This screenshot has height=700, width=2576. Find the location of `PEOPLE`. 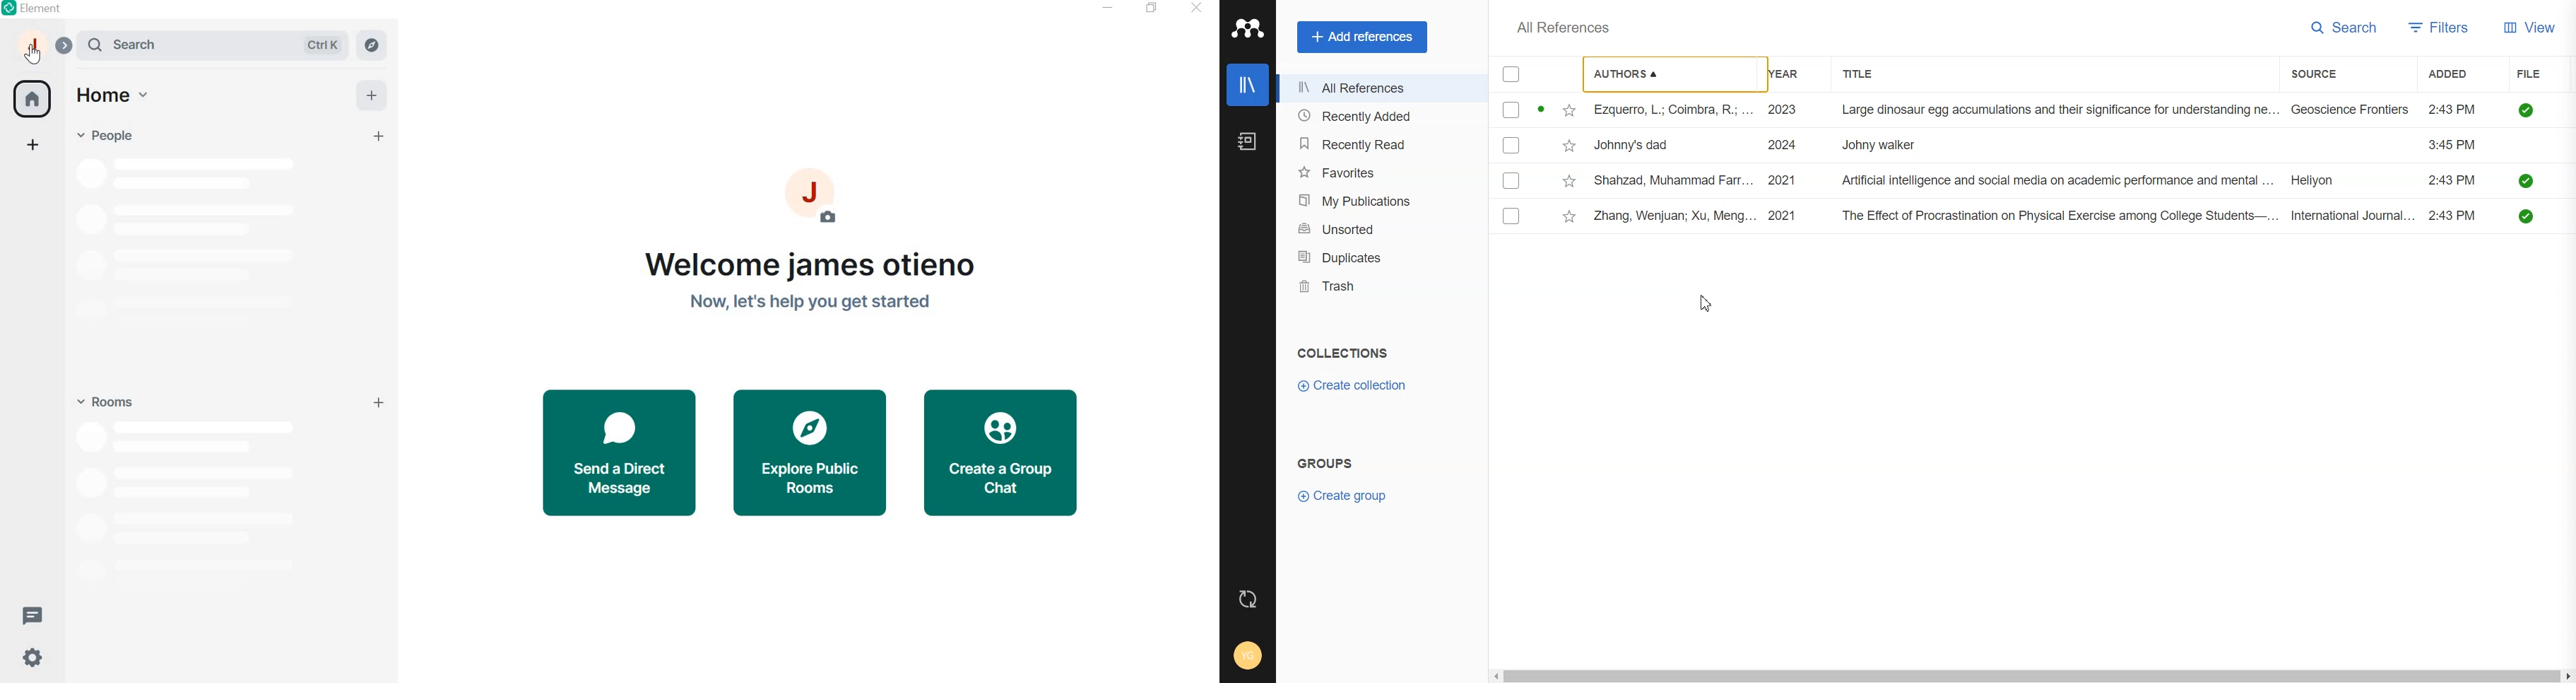

PEOPLE is located at coordinates (109, 135).